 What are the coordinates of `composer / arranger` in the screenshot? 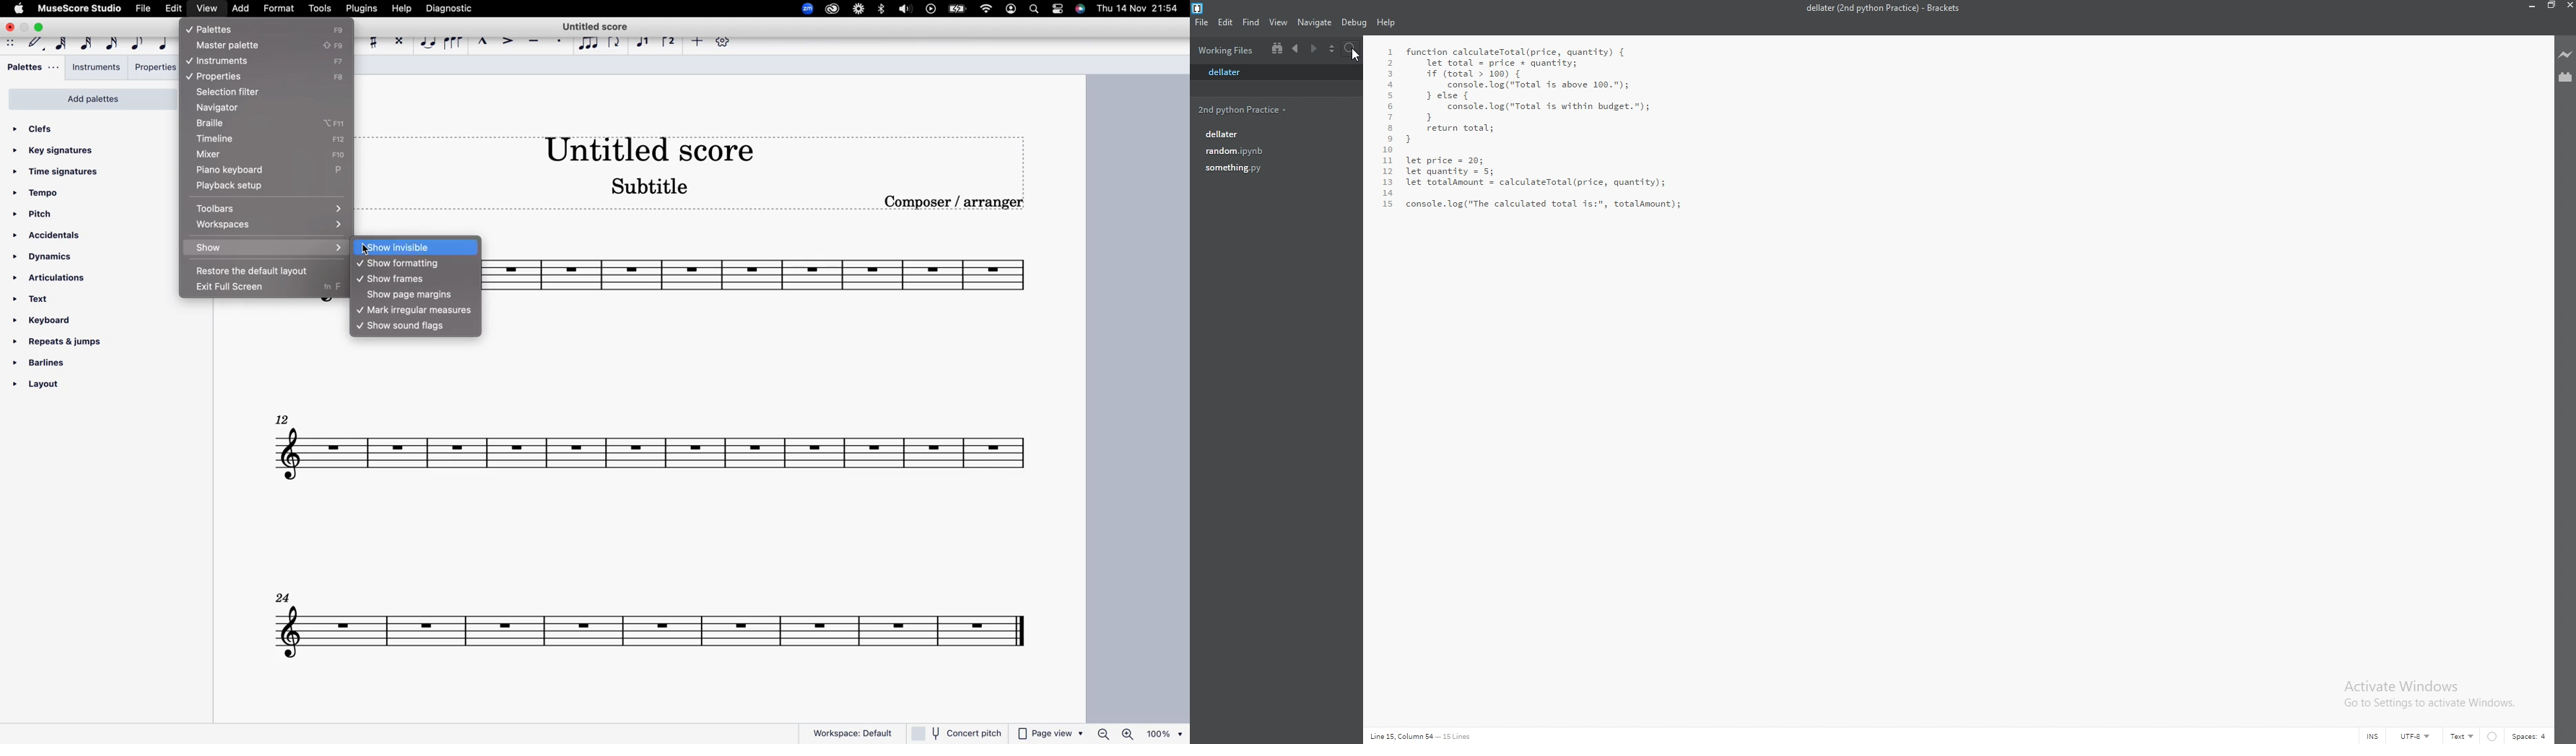 It's located at (958, 203).